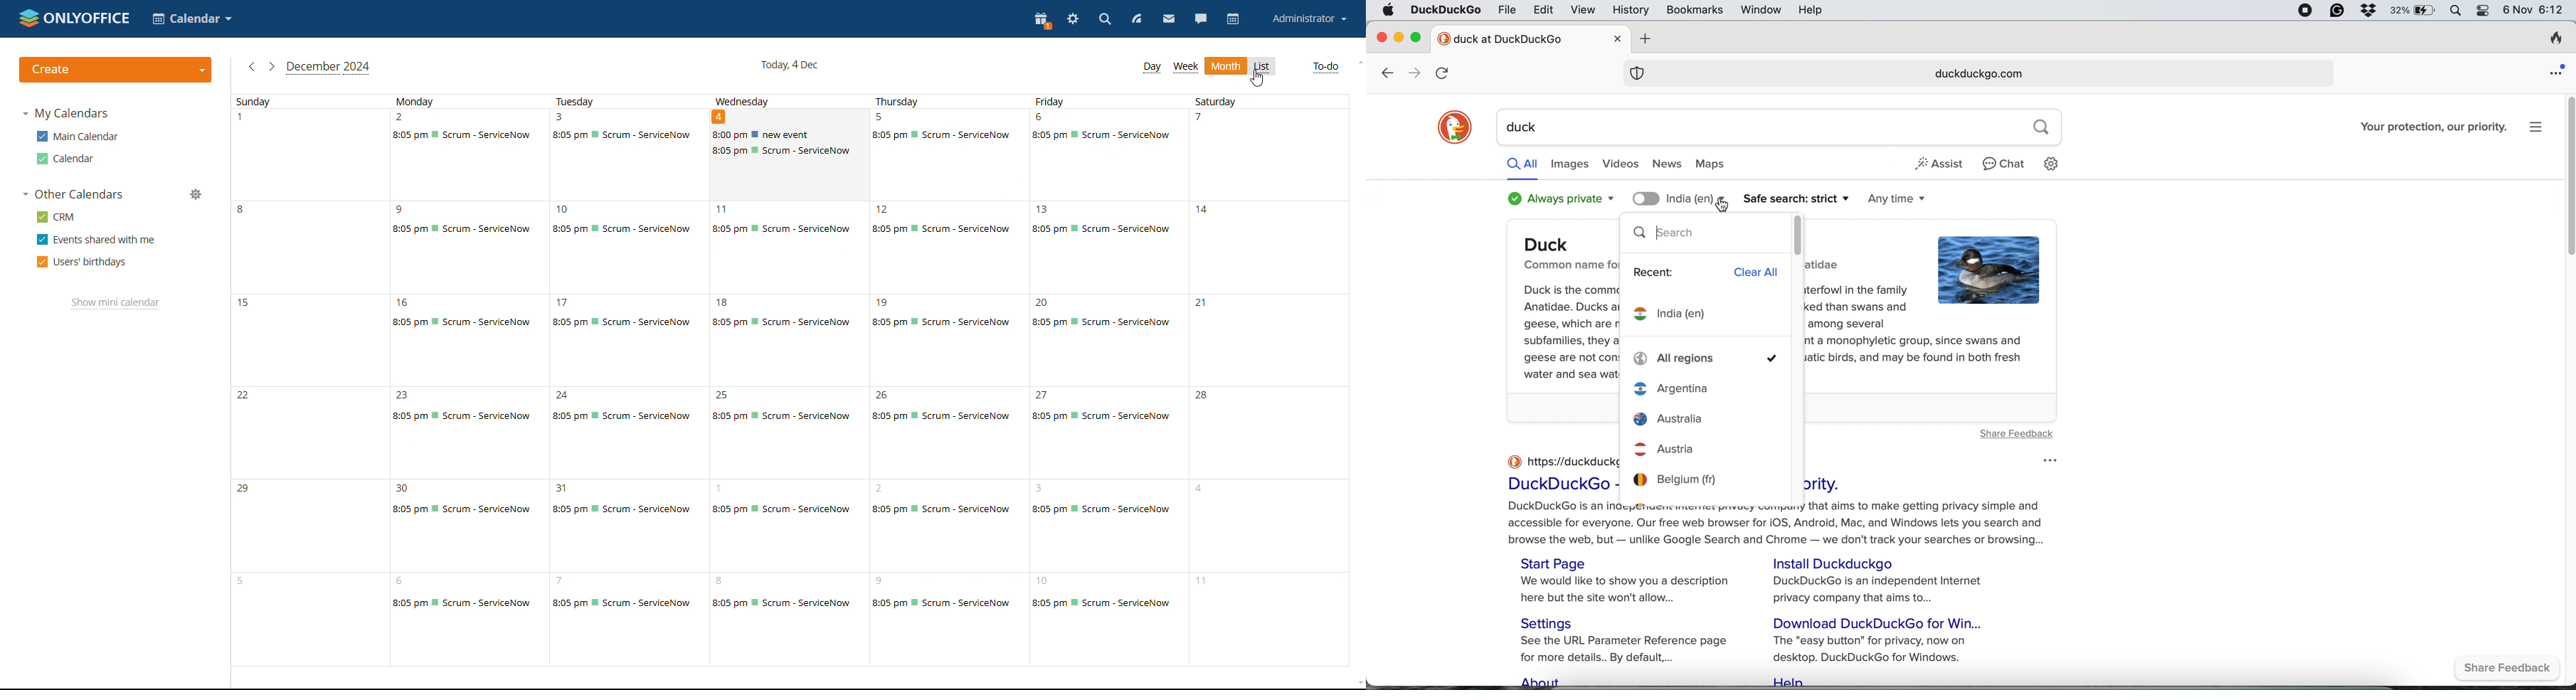  What do you see at coordinates (597, 208) in the screenshot?
I see `dates` at bounding box center [597, 208].